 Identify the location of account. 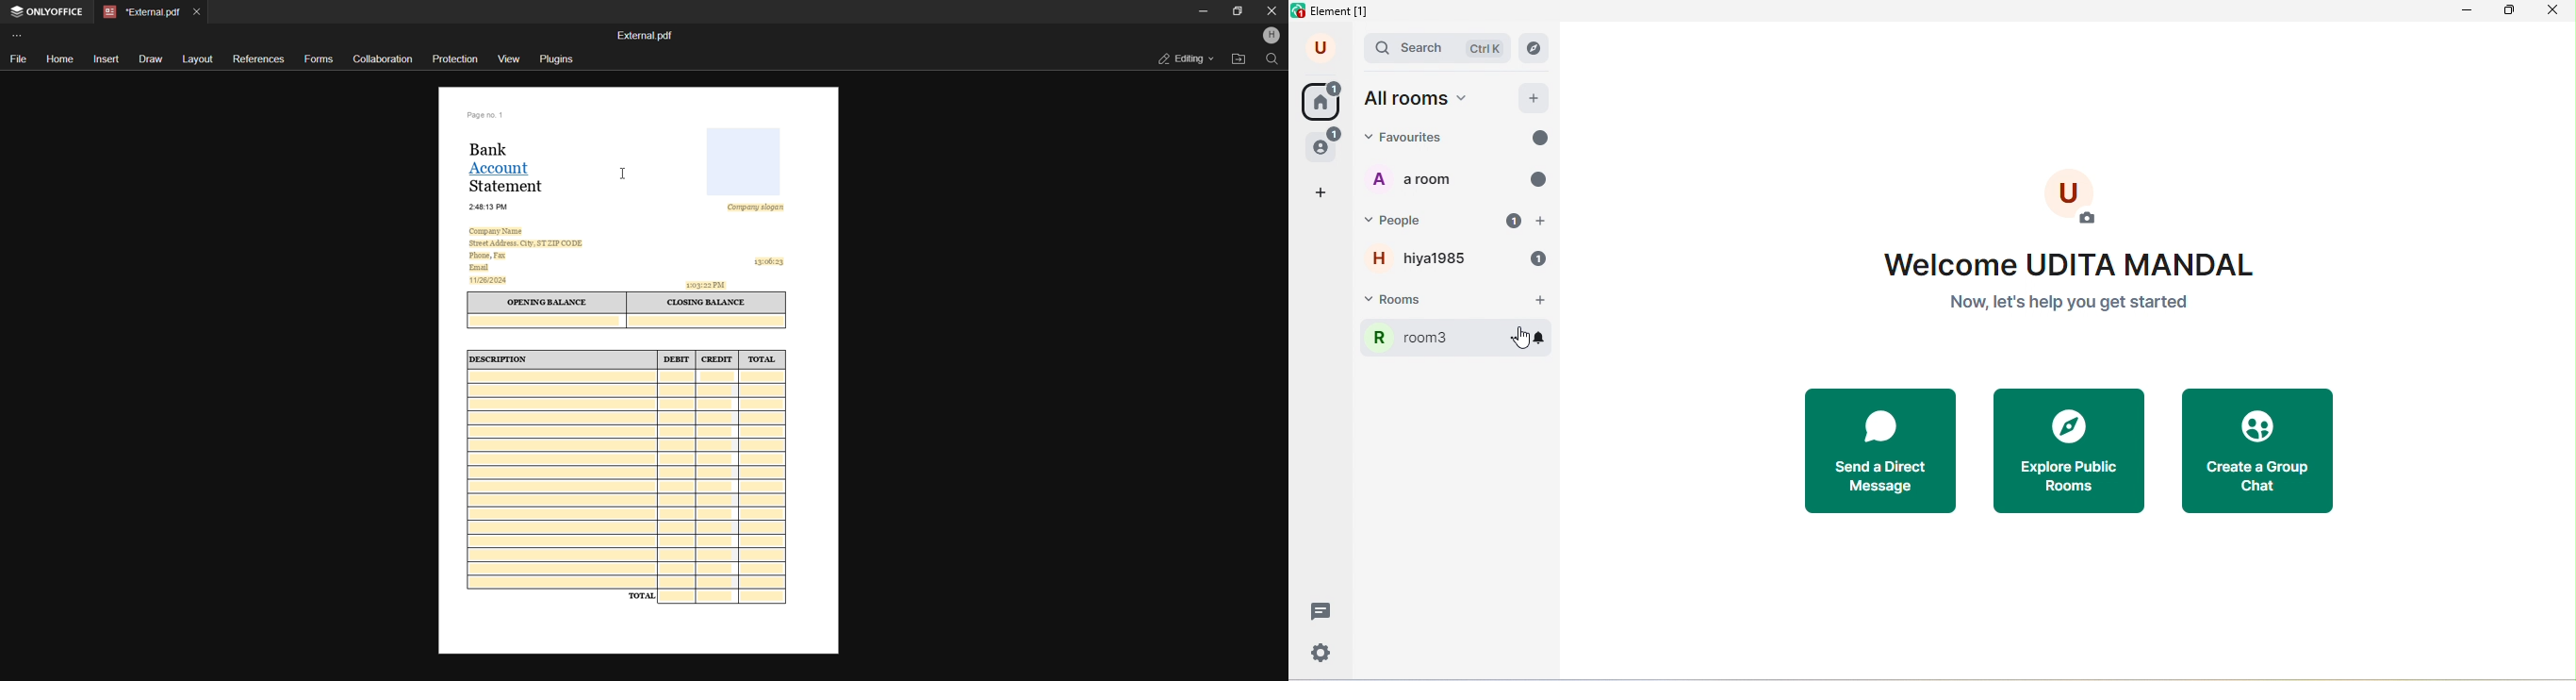
(1322, 49).